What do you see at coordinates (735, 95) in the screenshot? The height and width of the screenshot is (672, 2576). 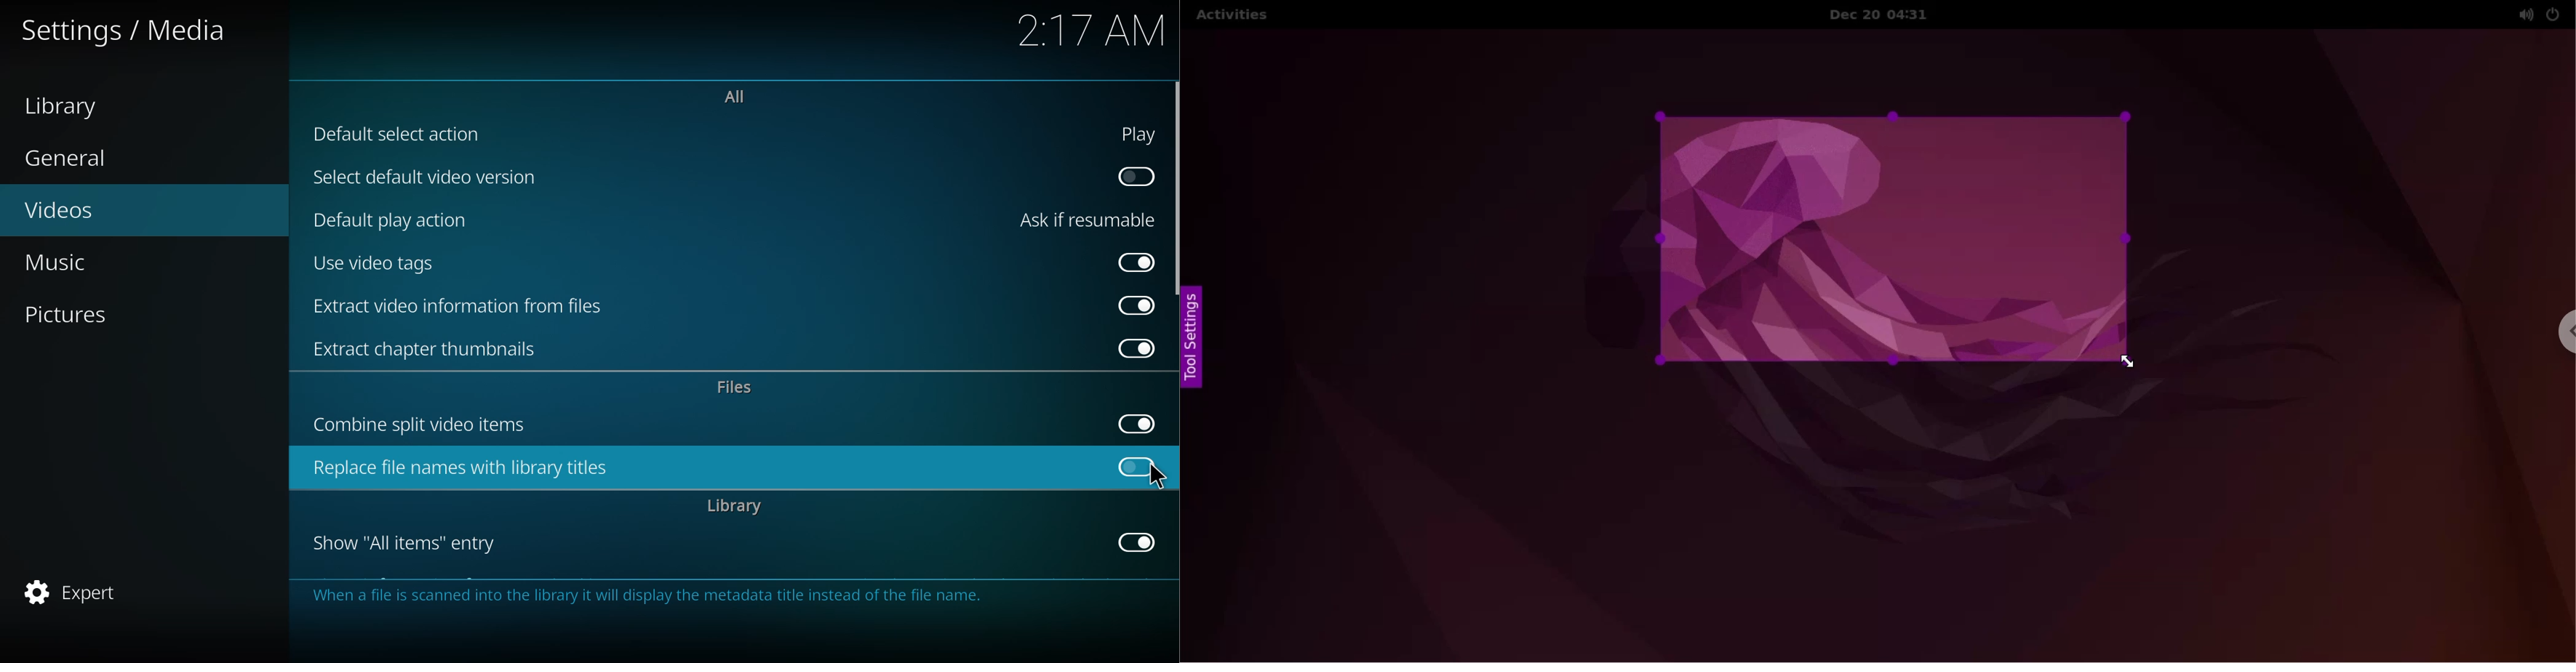 I see `all` at bounding box center [735, 95].